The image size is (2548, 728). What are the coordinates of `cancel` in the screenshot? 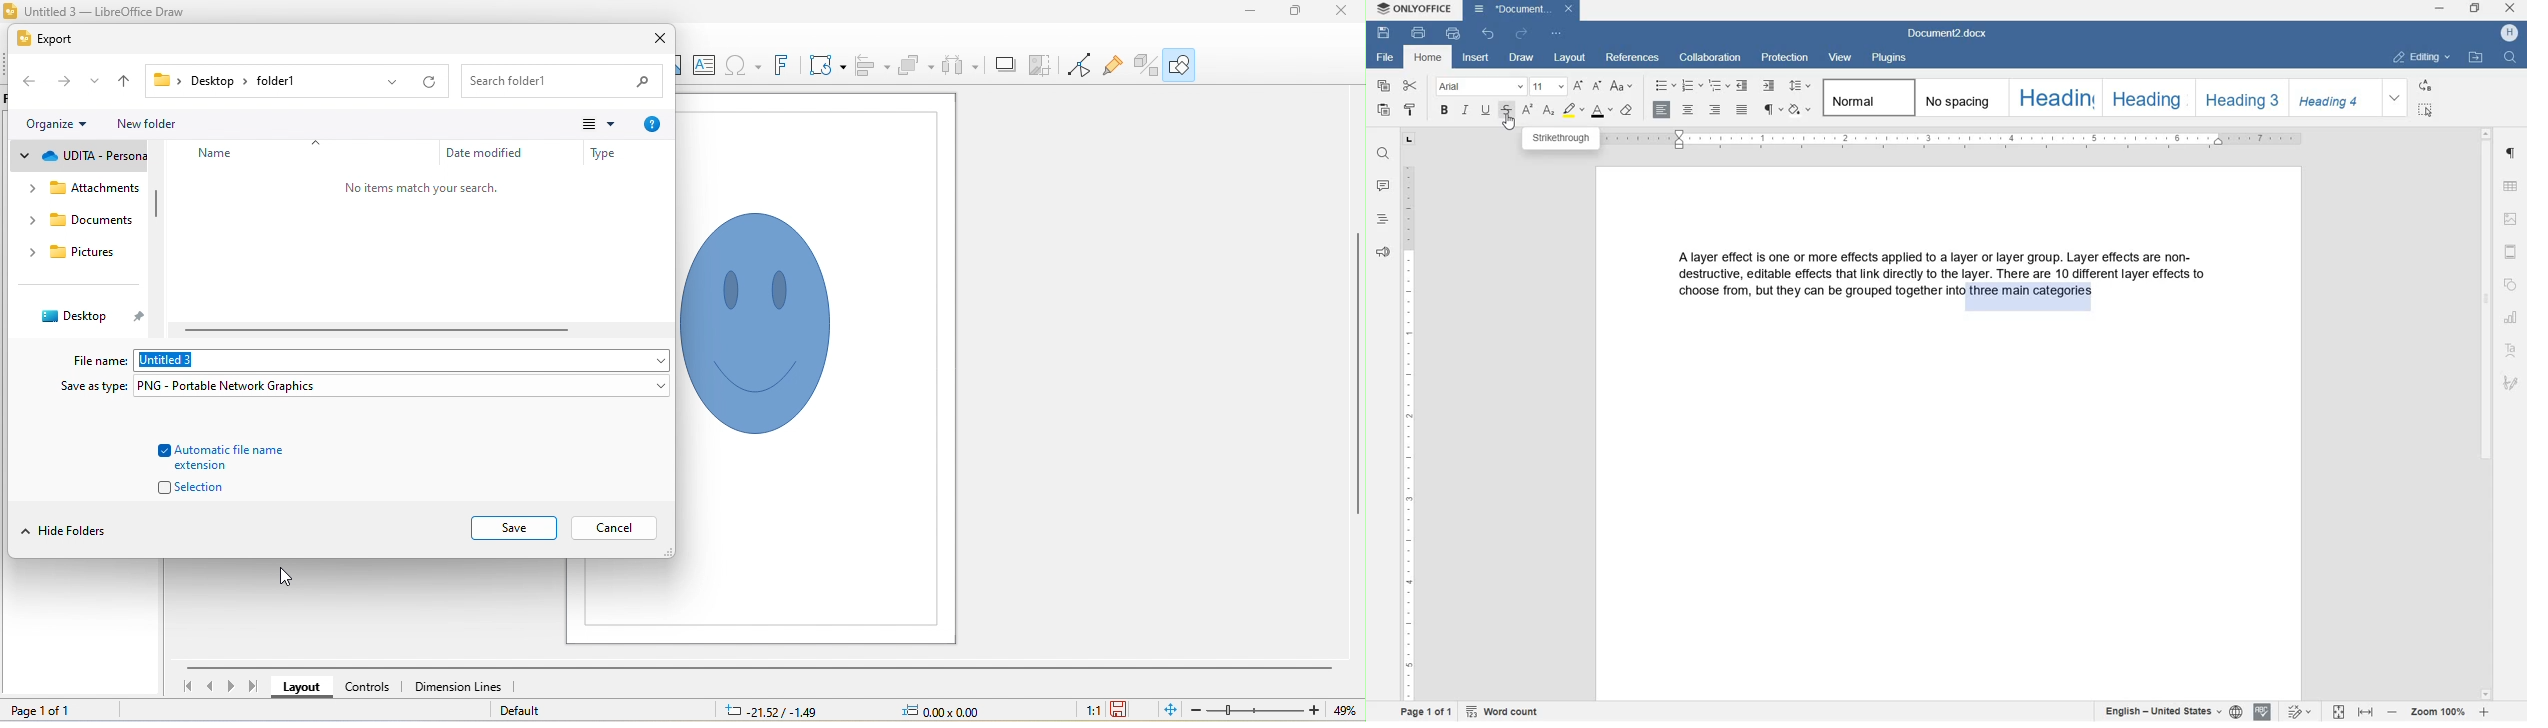 It's located at (615, 528).